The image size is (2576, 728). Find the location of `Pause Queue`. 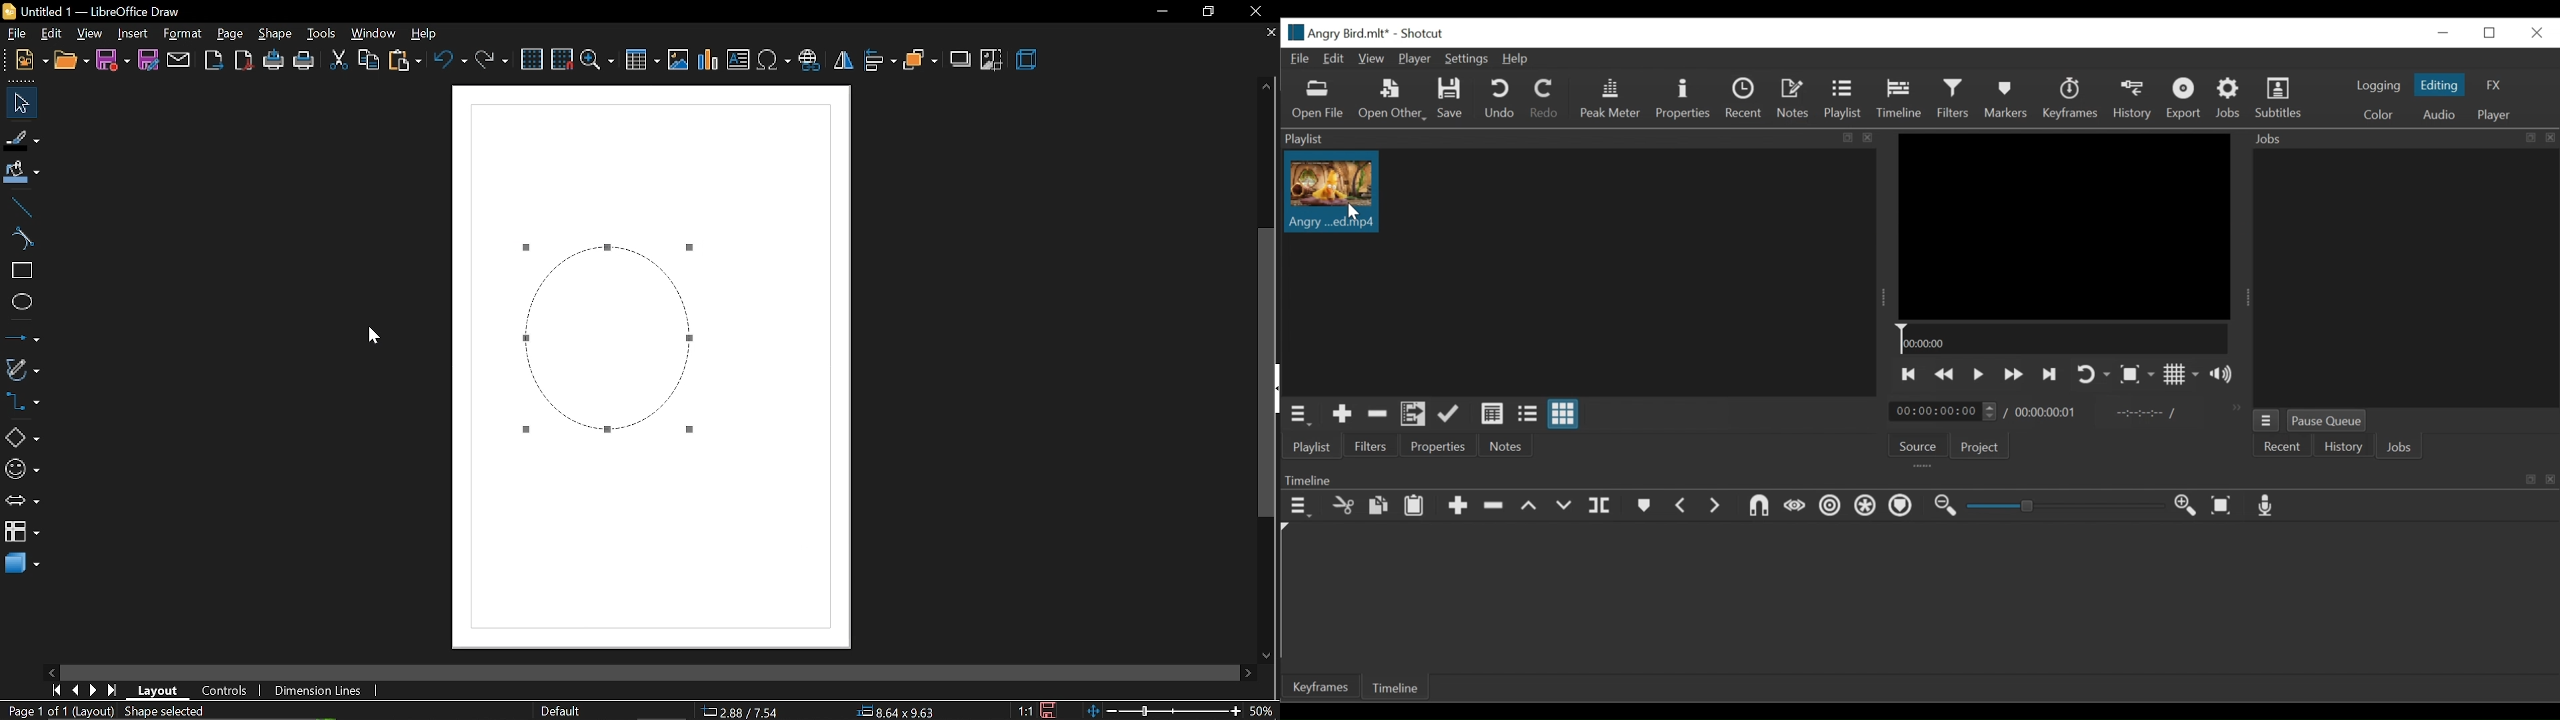

Pause Queue is located at coordinates (2327, 421).